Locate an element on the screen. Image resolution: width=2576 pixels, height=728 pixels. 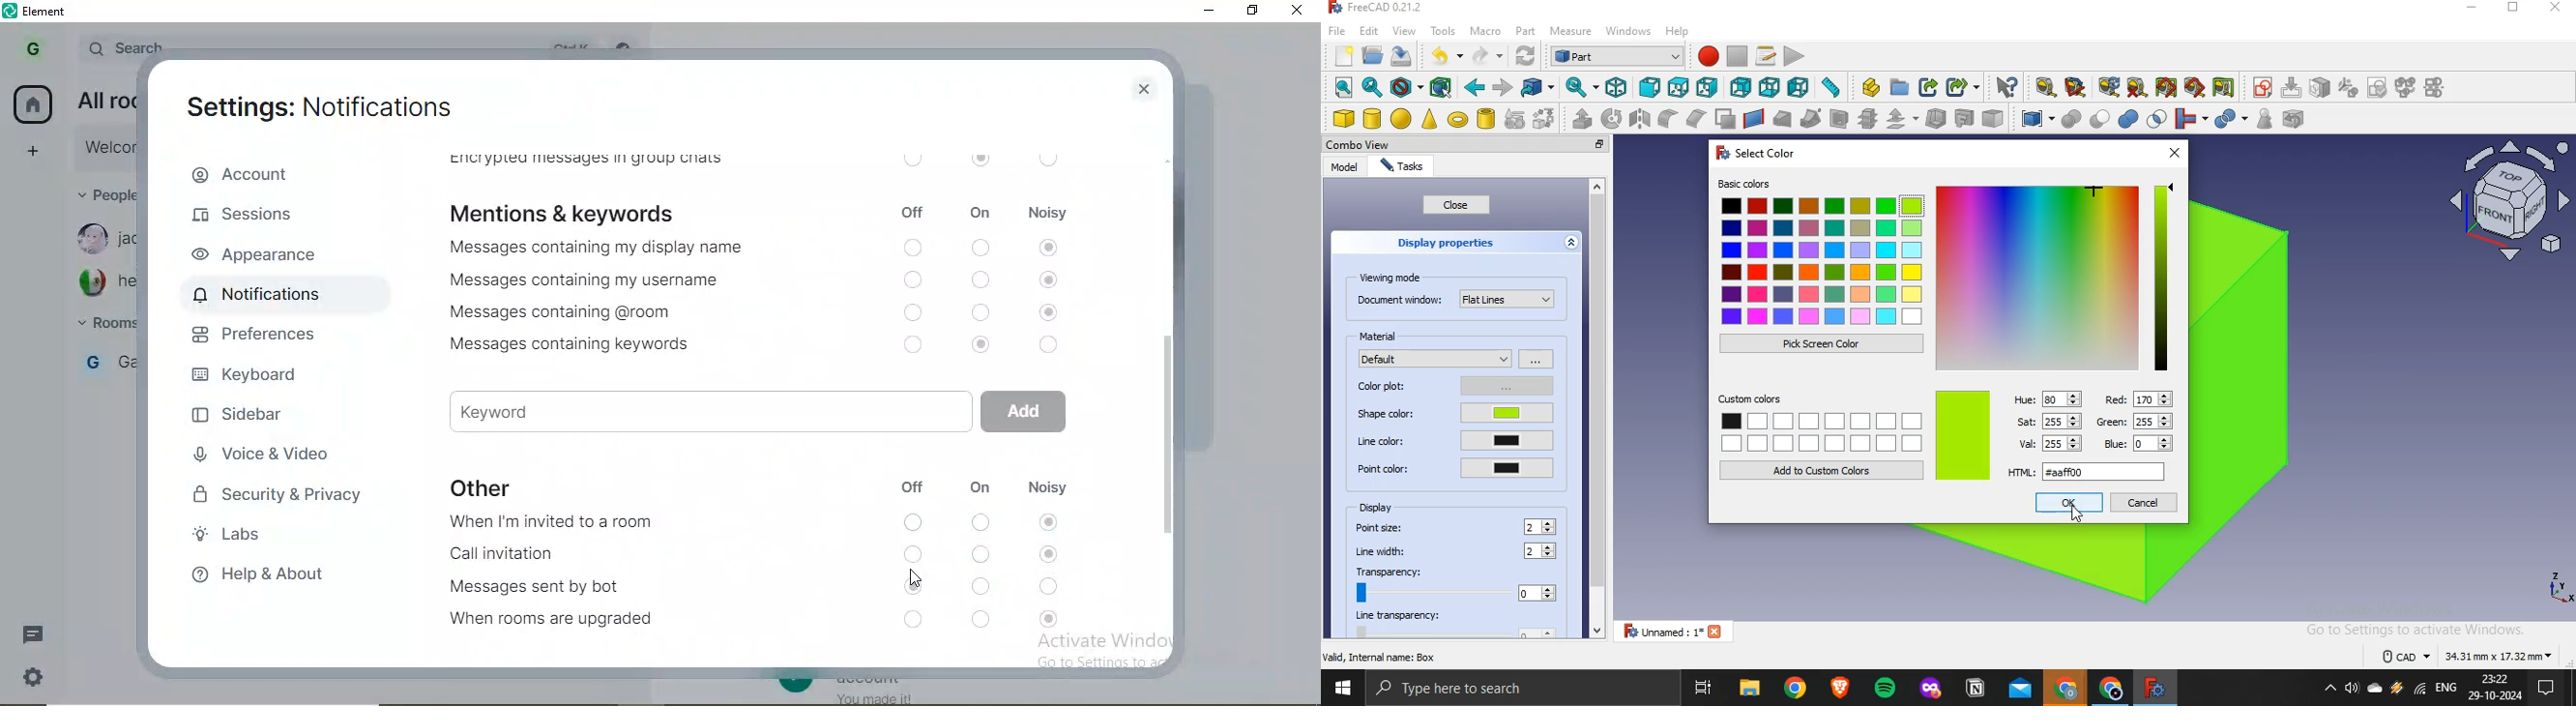
switch on is located at coordinates (986, 348).